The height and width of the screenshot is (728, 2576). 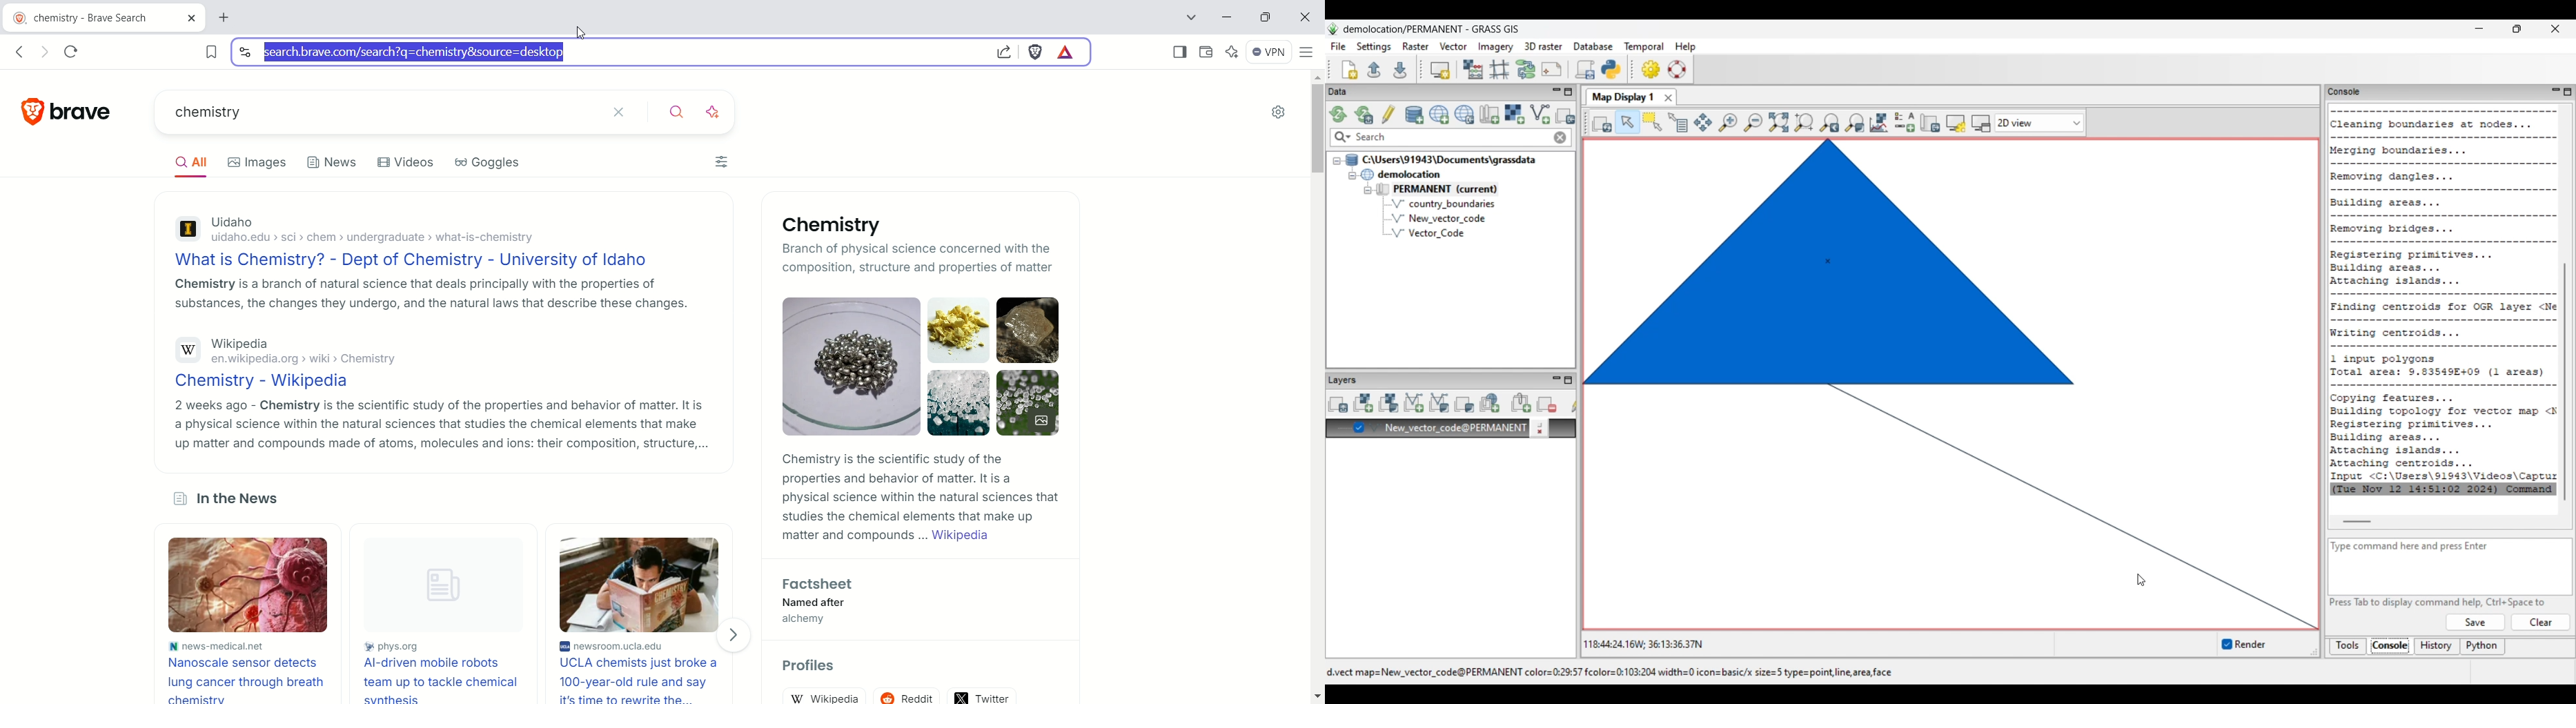 I want to click on wallet, so click(x=1206, y=53).